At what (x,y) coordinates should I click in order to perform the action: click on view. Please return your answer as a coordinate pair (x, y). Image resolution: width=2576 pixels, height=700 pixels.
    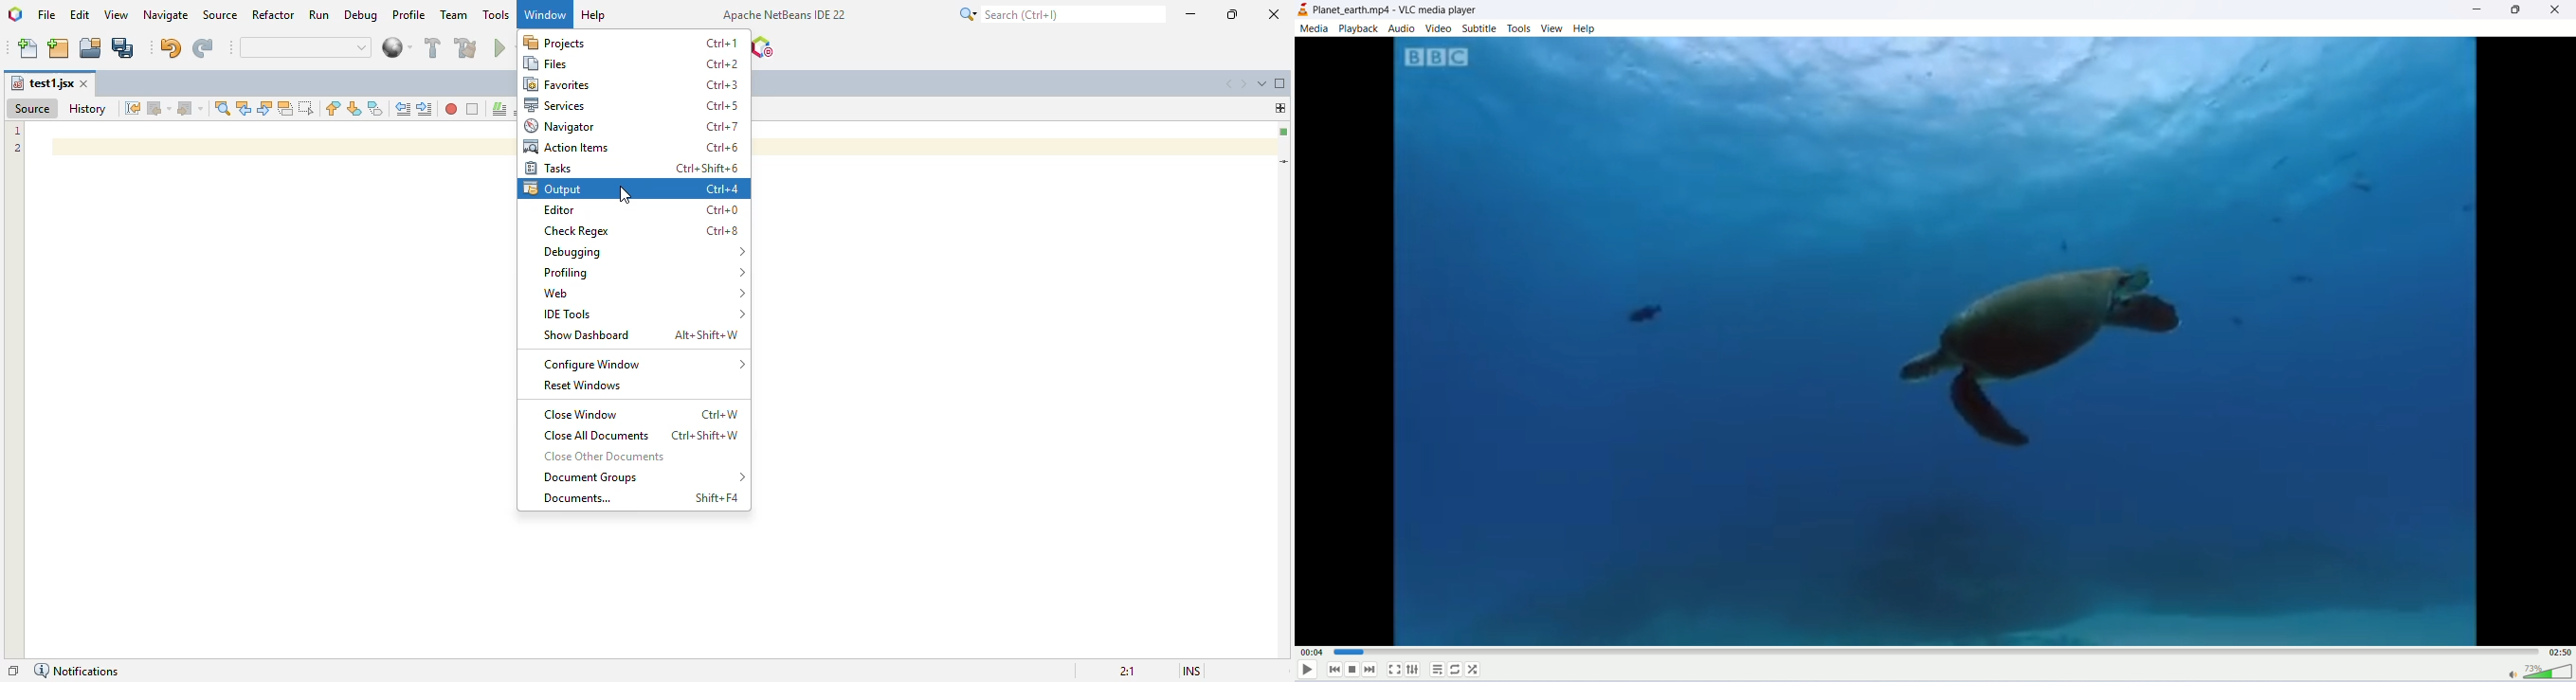
    Looking at the image, I should click on (118, 15).